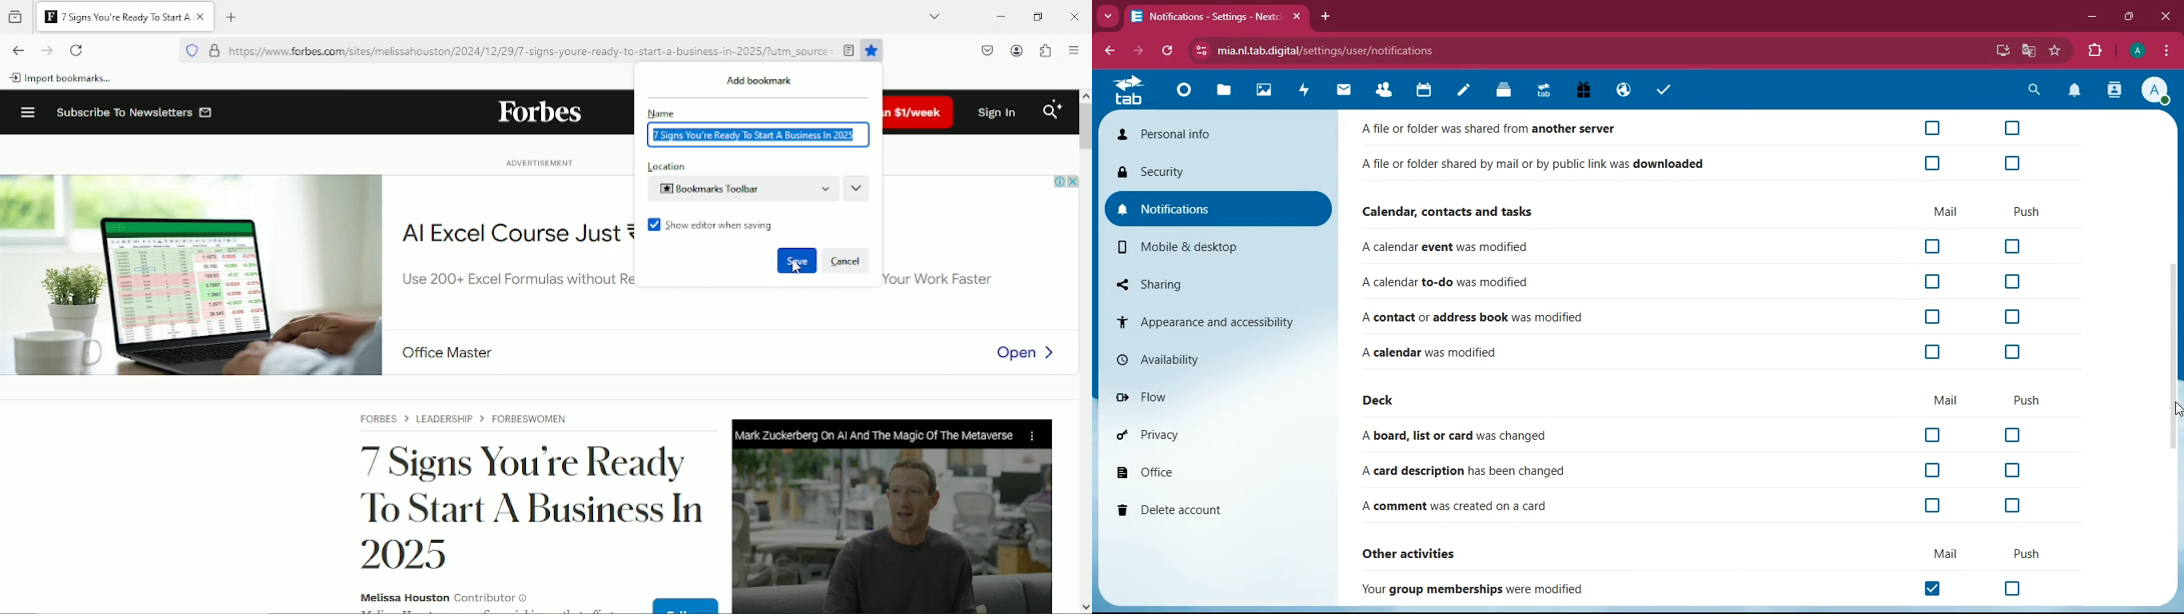 This screenshot has height=616, width=2184. Describe the element at coordinates (2128, 17) in the screenshot. I see `maximize` at that location.